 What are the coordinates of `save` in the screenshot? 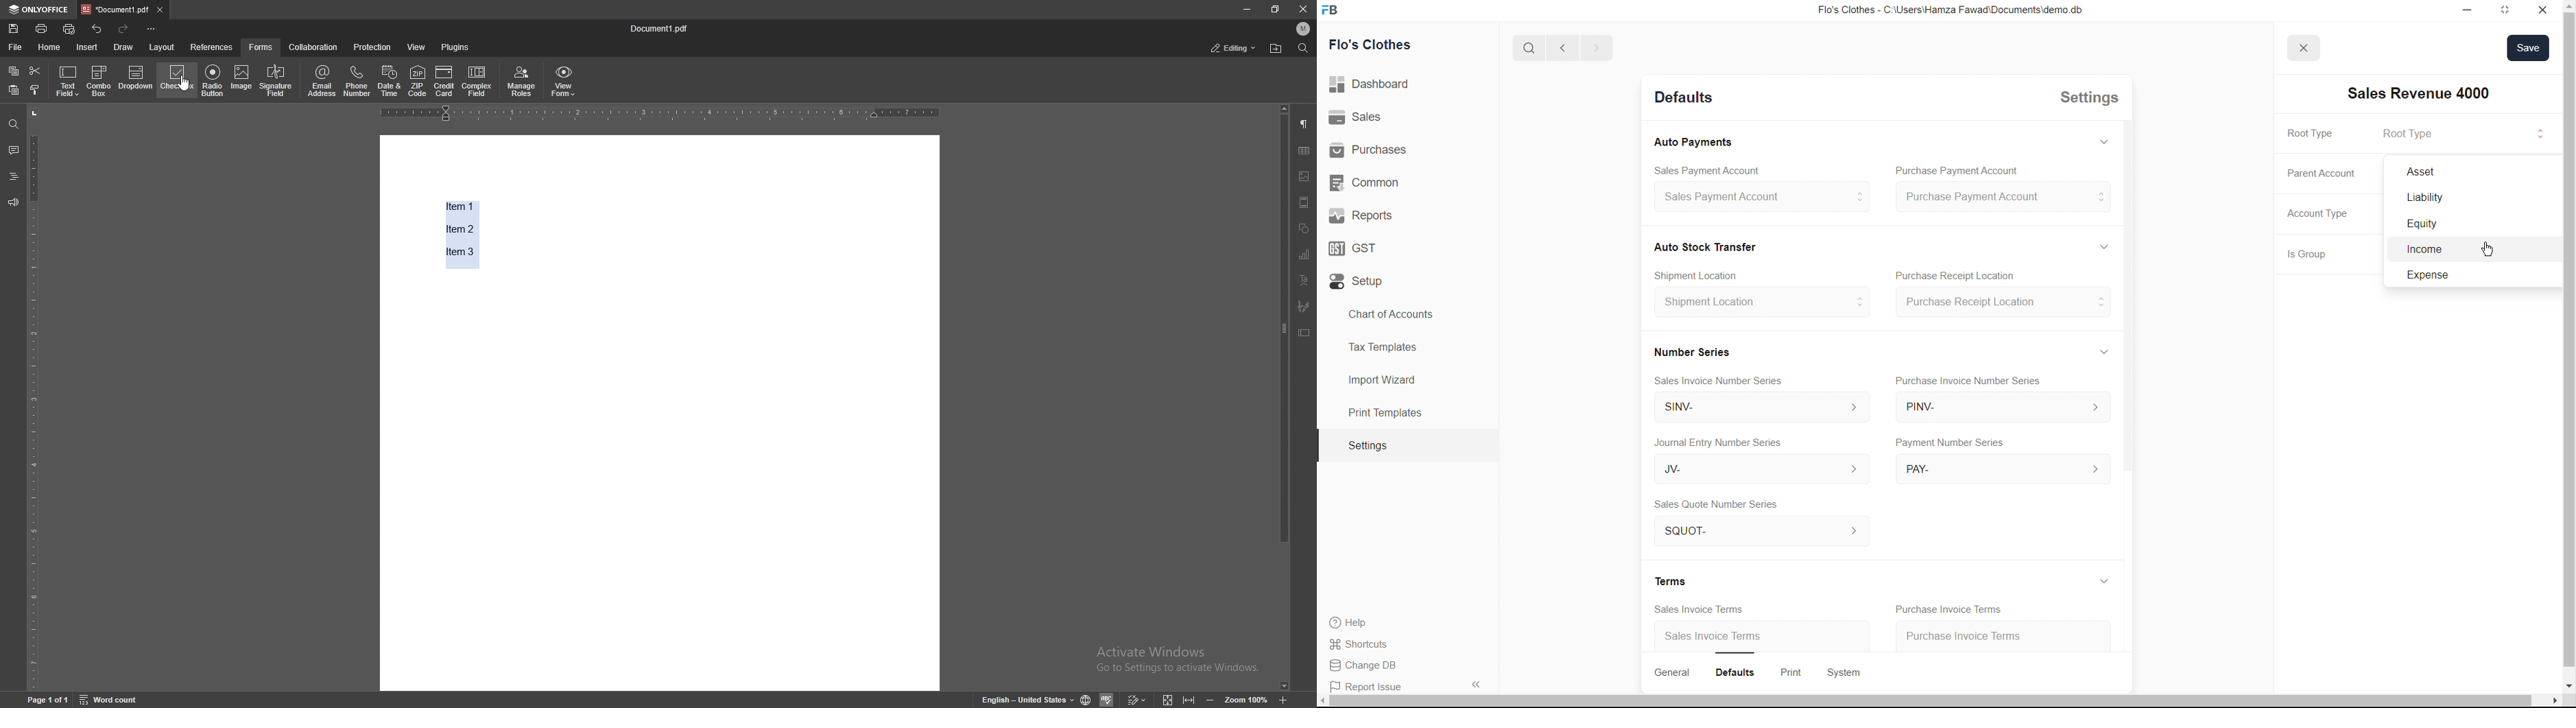 It's located at (2533, 49).